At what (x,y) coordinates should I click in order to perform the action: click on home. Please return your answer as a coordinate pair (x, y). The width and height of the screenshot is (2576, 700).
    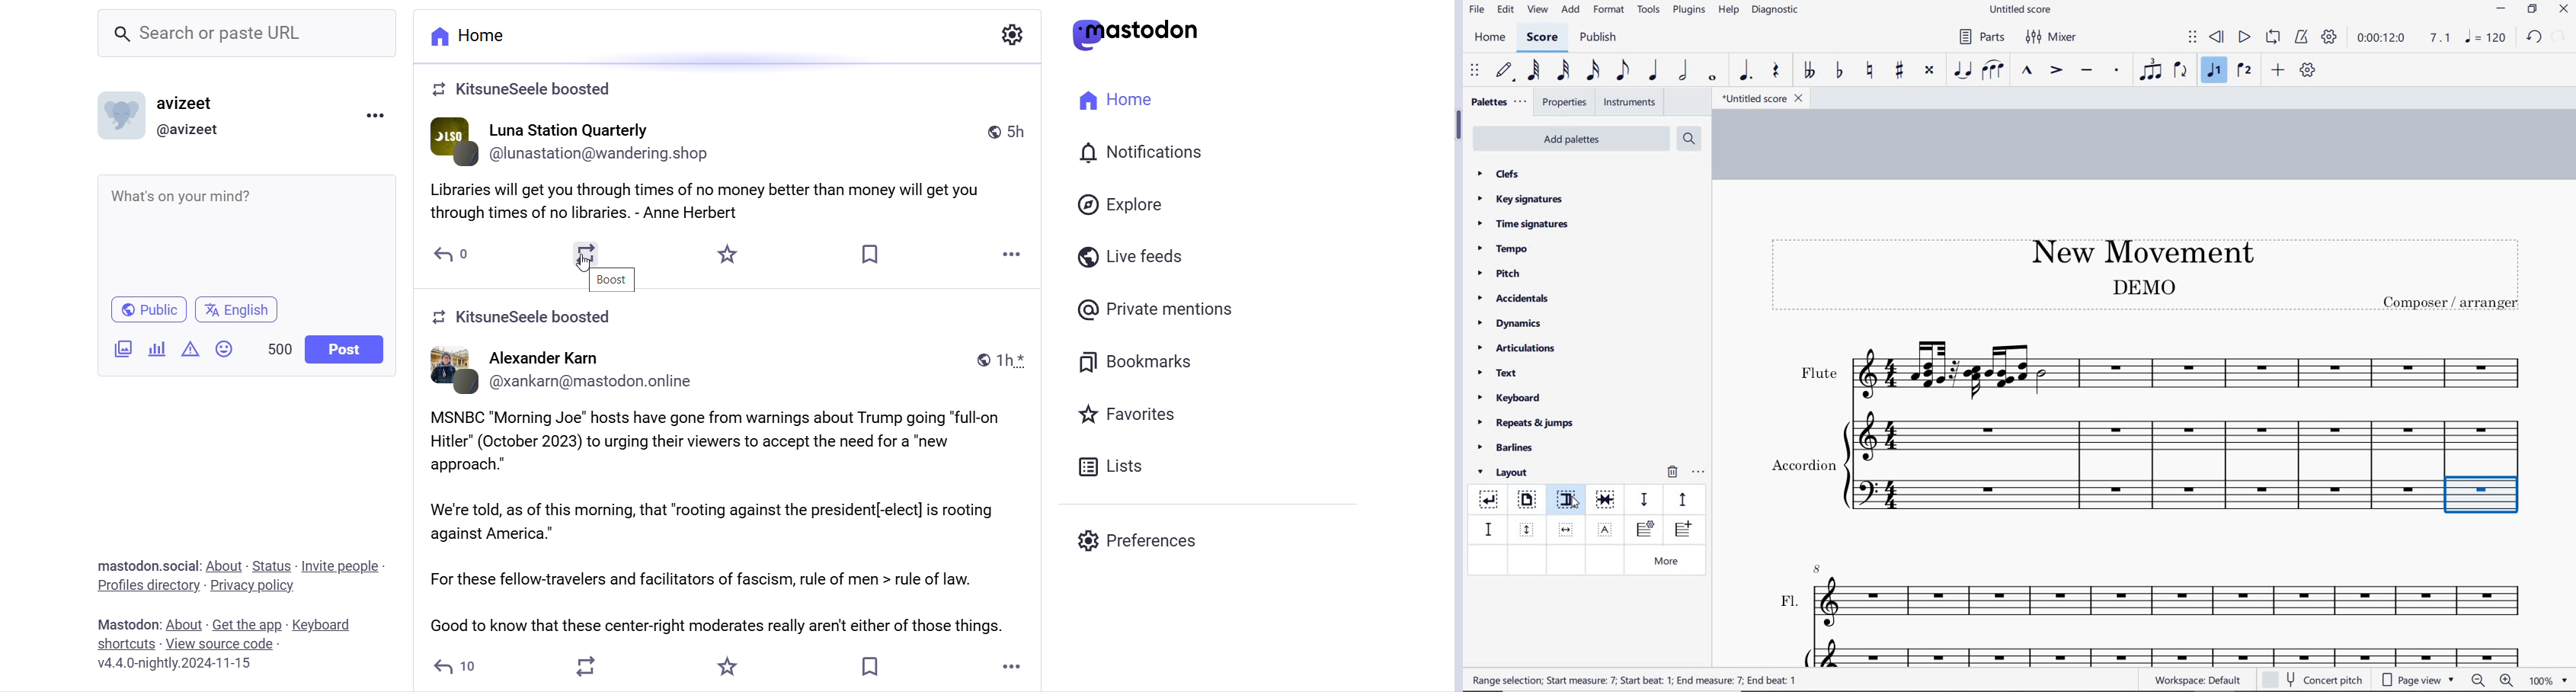
    Looking at the image, I should click on (1489, 37).